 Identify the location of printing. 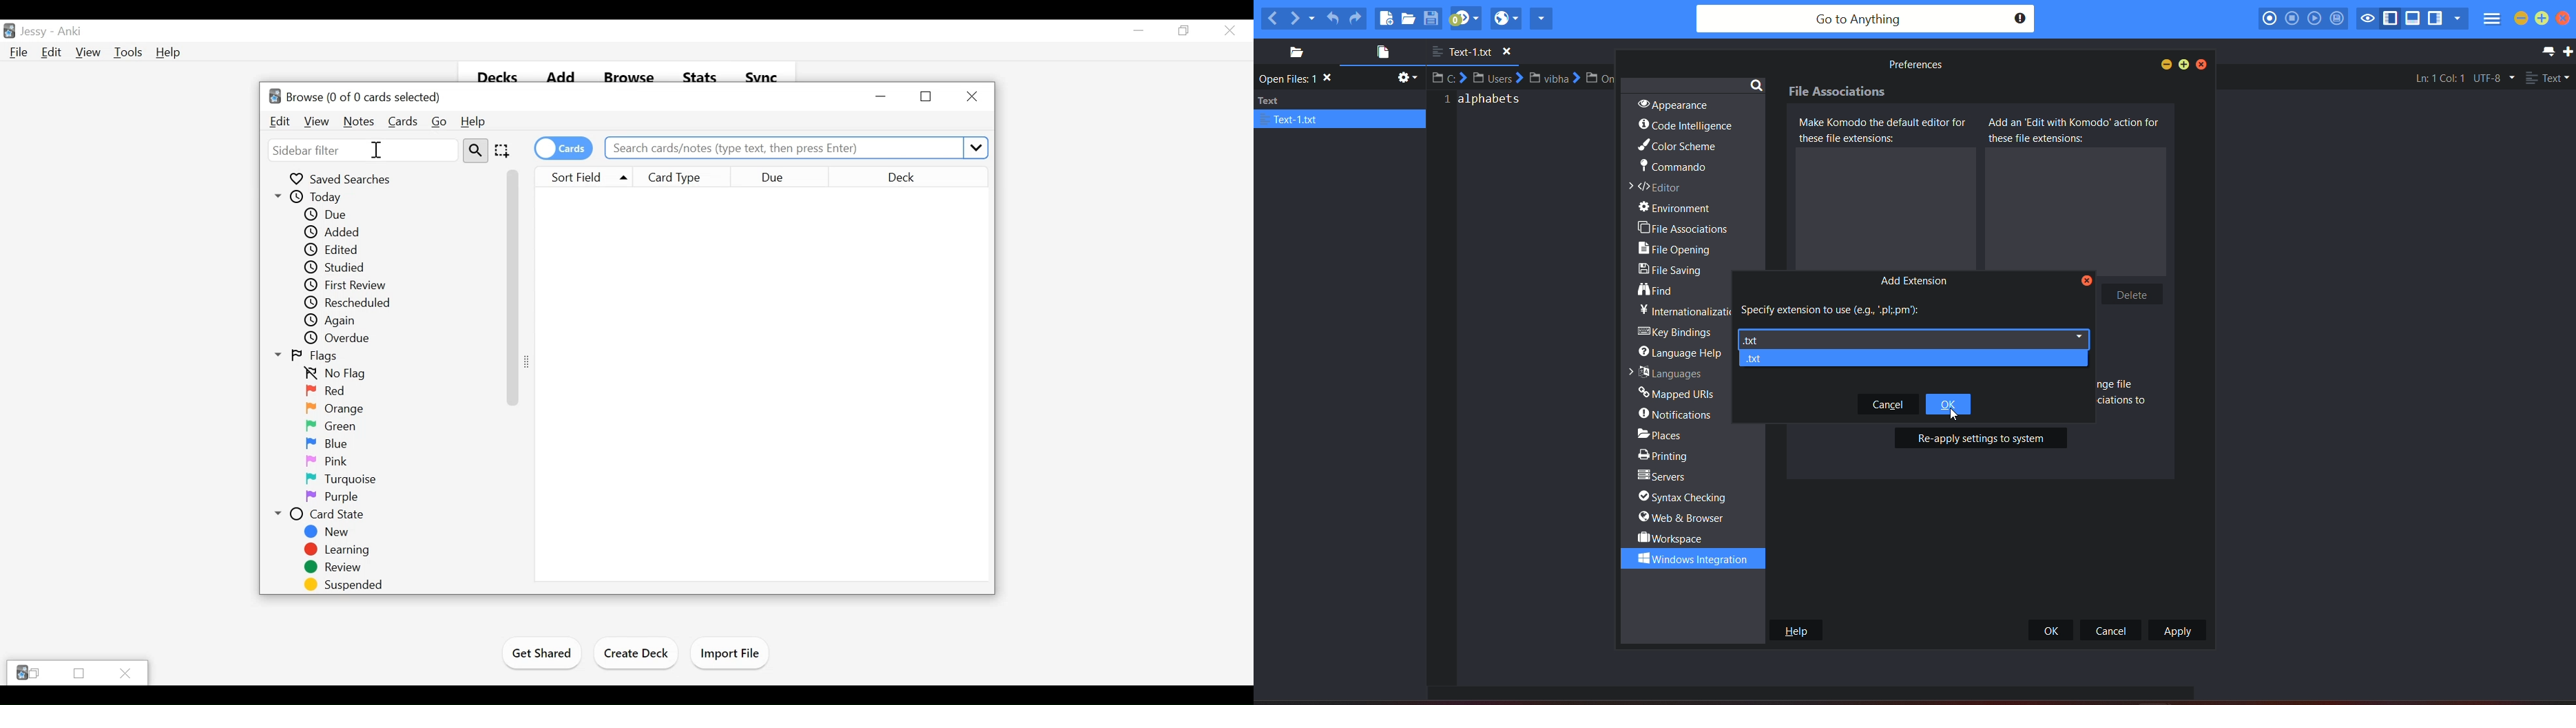
(1667, 454).